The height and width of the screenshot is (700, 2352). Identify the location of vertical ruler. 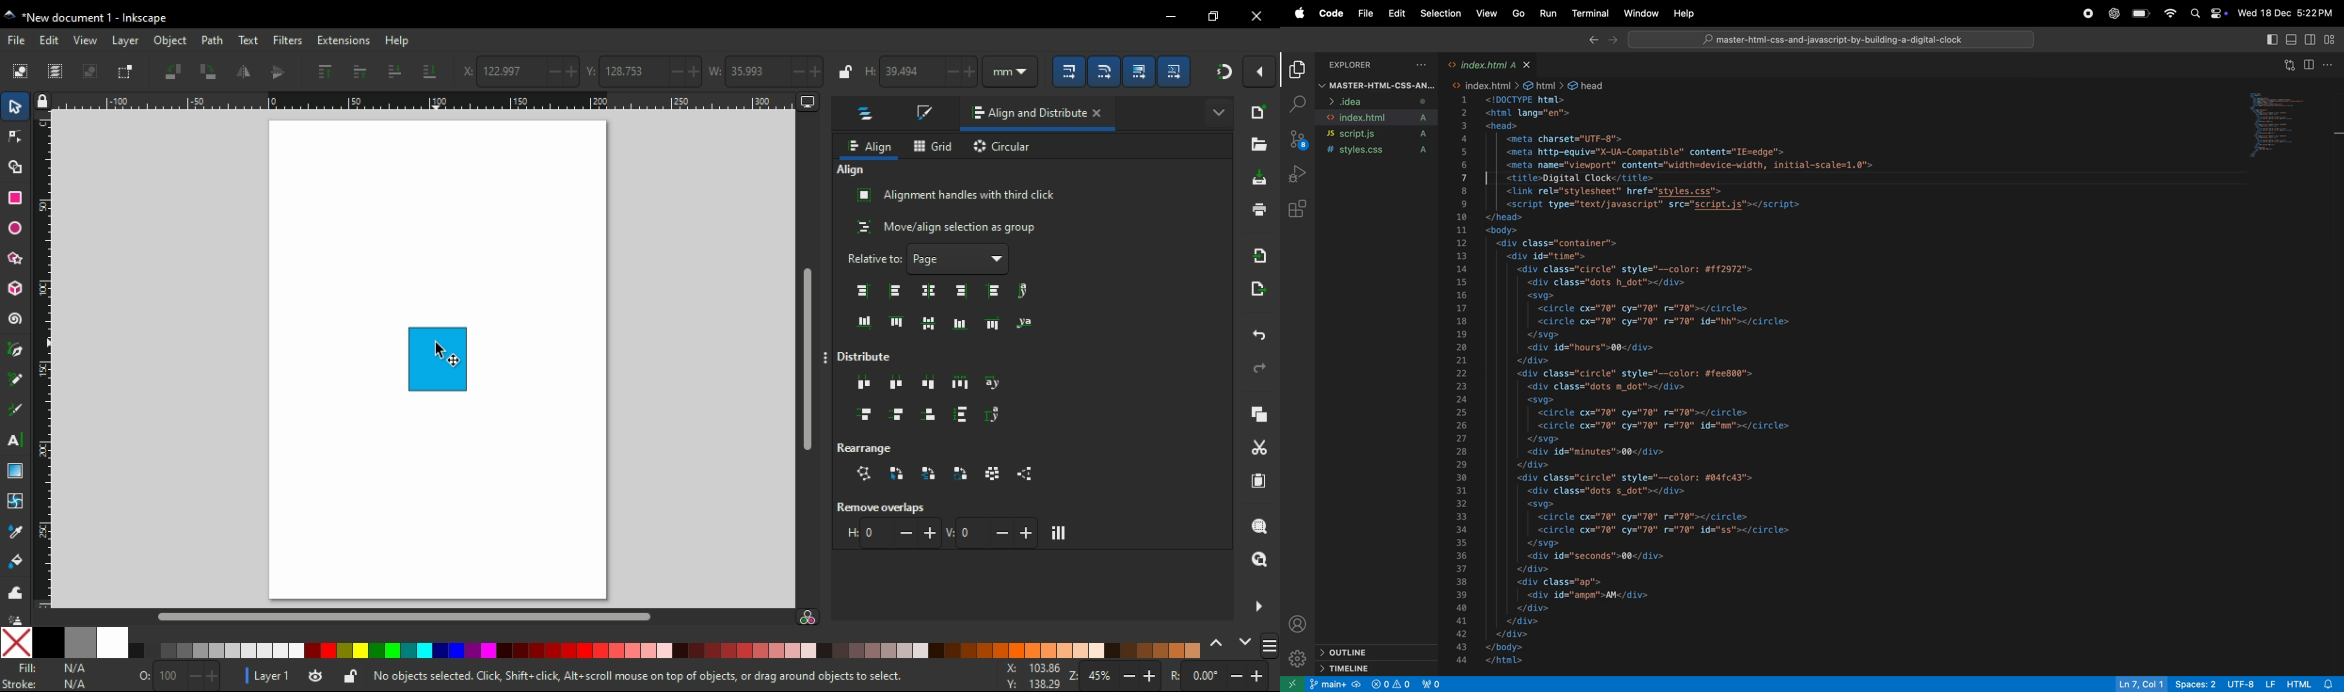
(48, 364).